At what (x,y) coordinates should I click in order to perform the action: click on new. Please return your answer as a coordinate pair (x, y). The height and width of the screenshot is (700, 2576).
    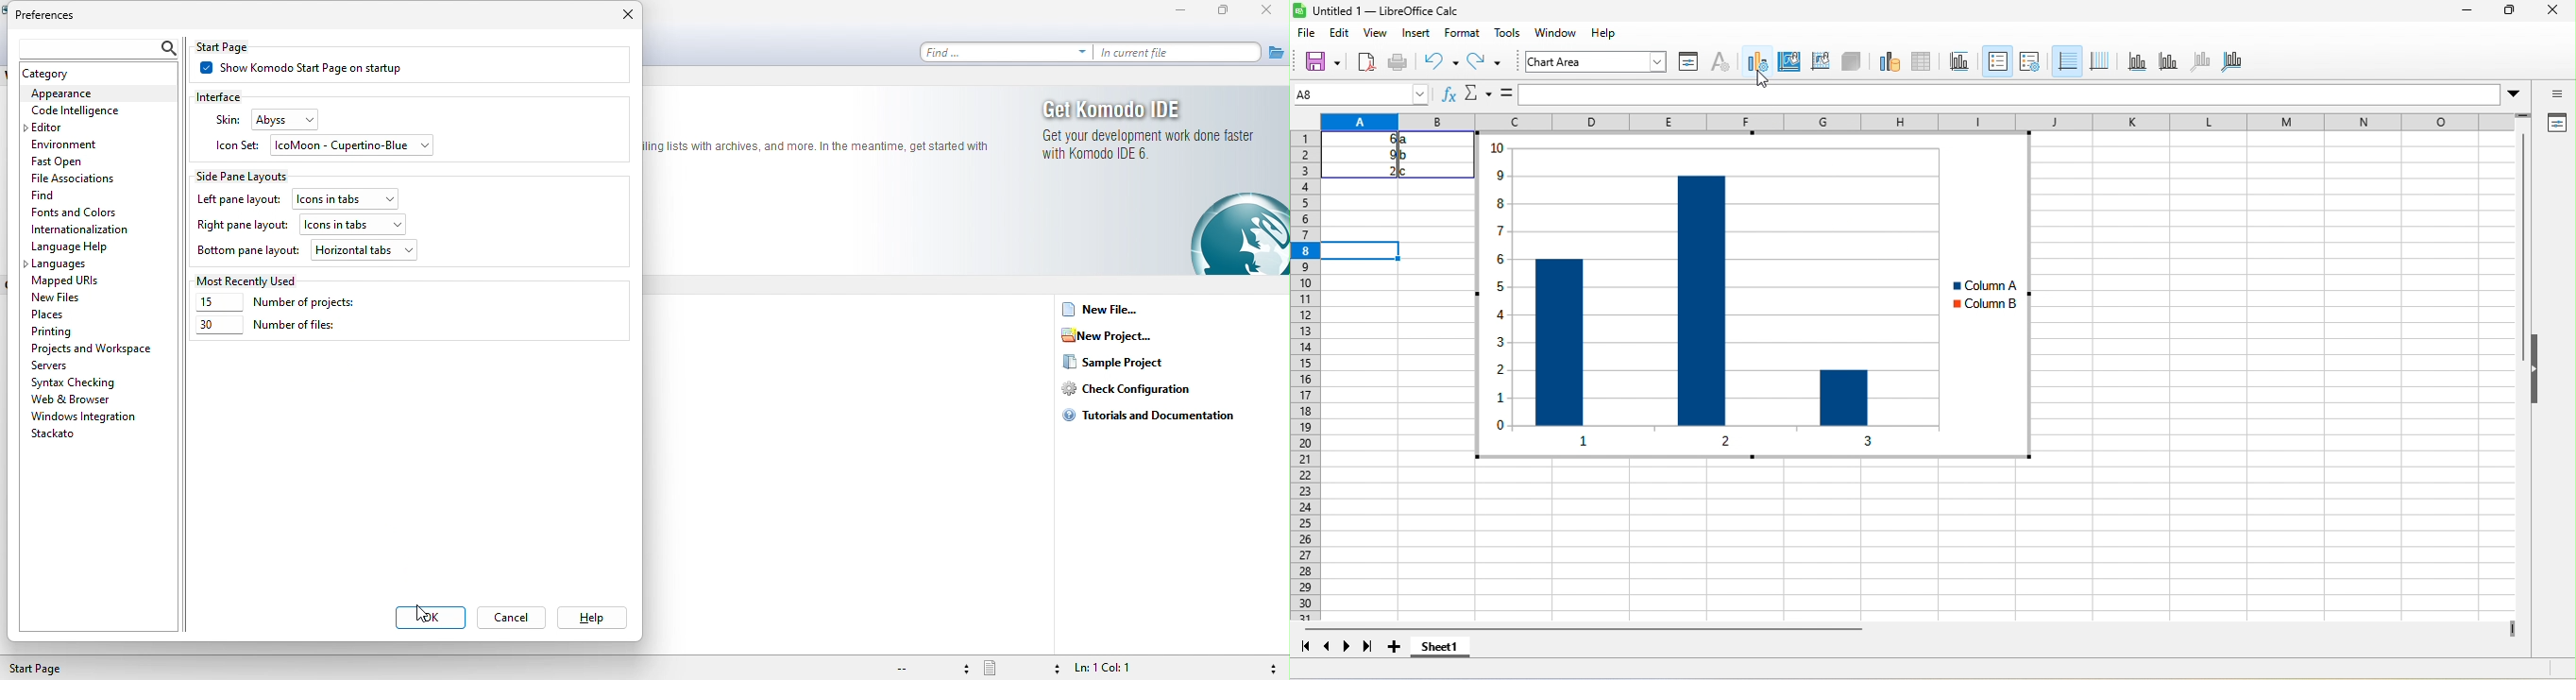
    Looking at the image, I should click on (1316, 60).